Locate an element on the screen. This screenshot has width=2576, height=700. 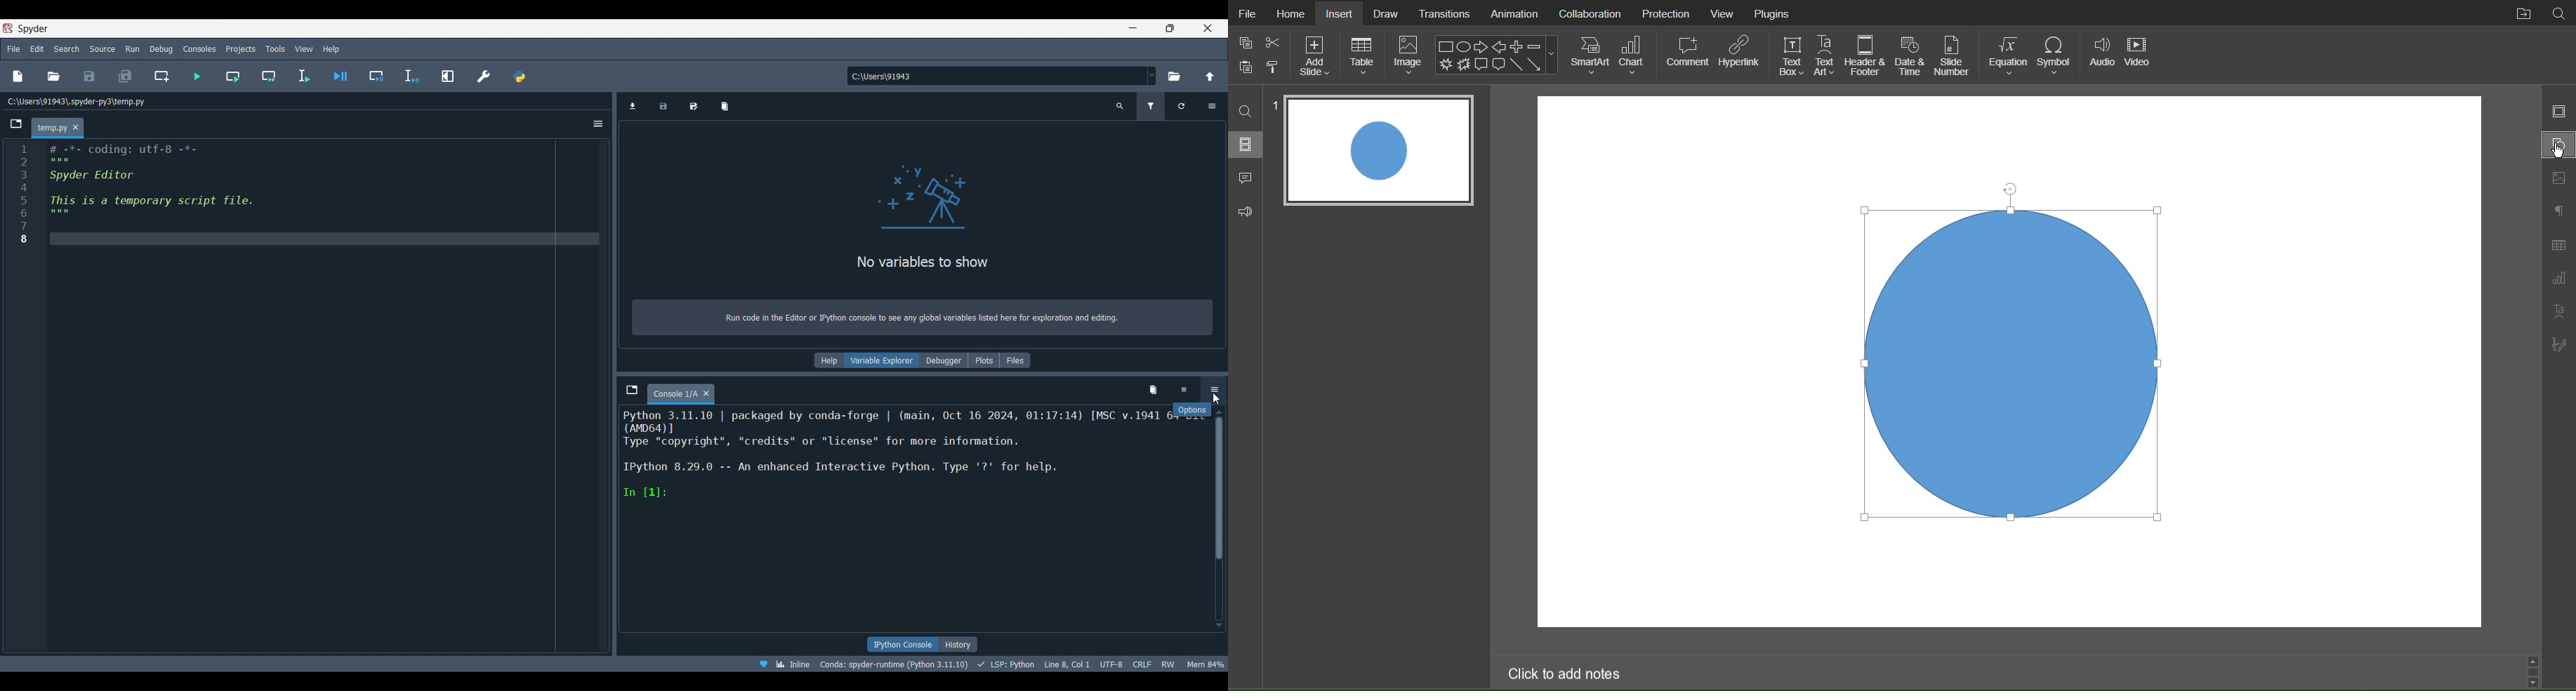
Folder location options  is located at coordinates (1152, 75).